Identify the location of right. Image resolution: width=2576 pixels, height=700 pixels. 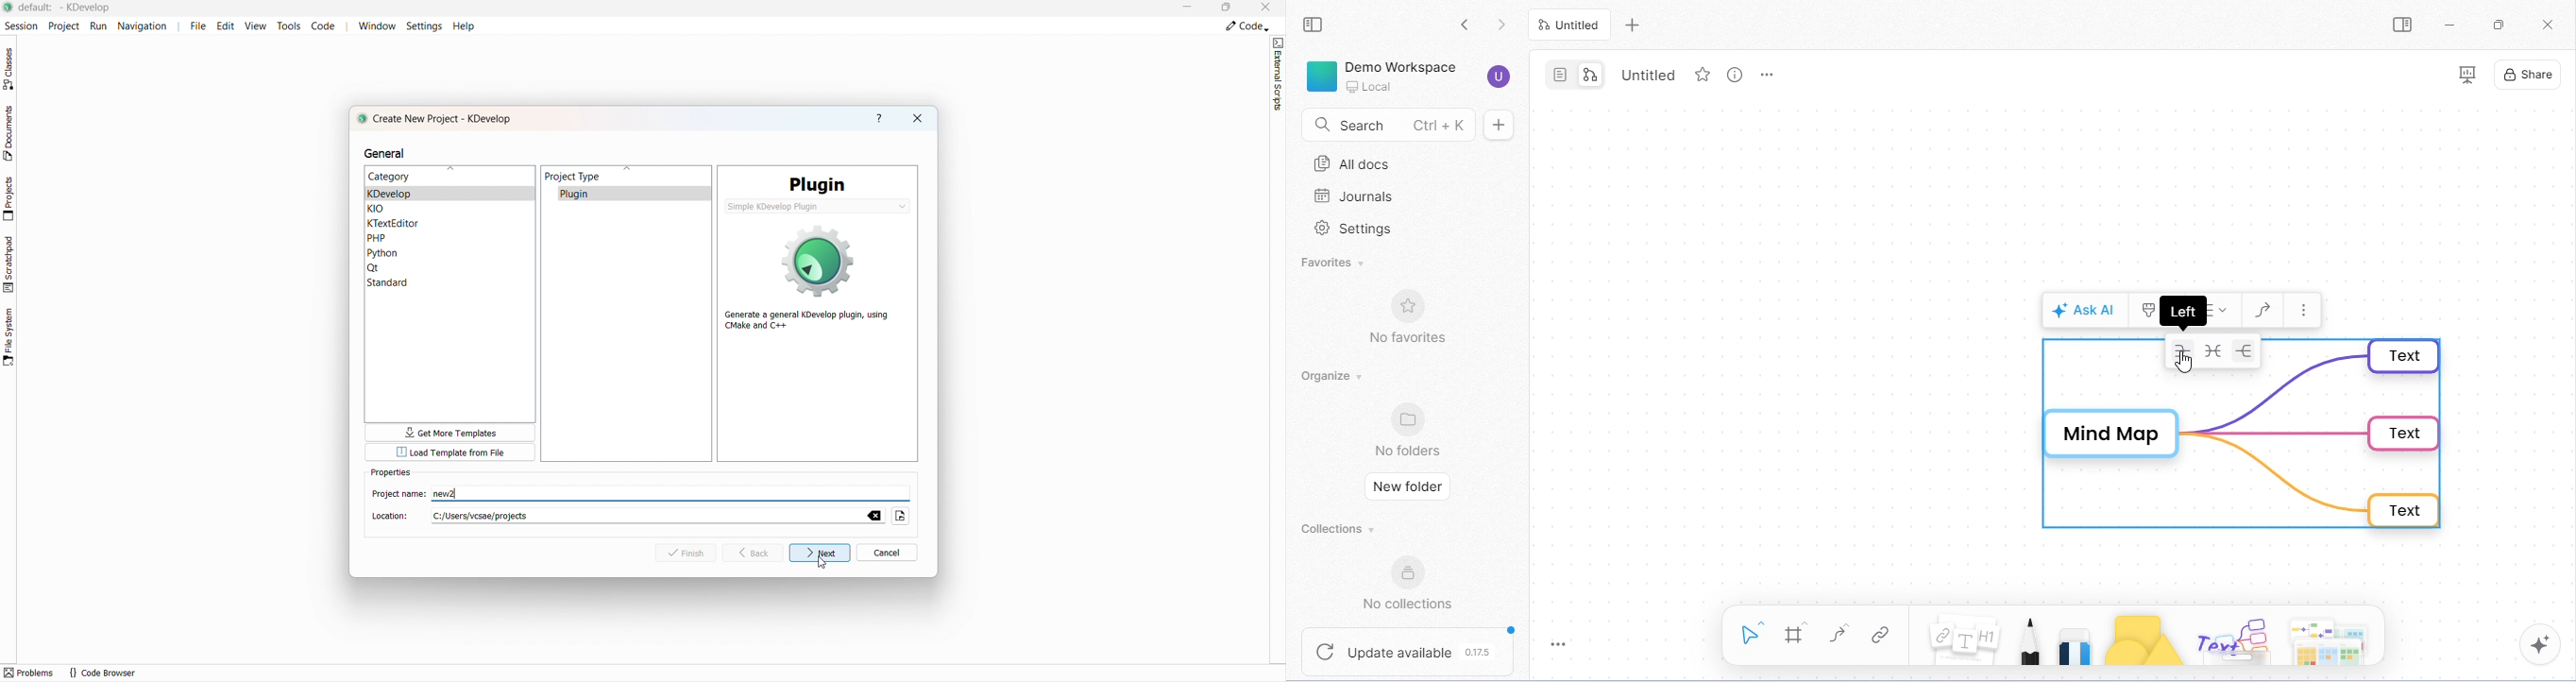
(2246, 351).